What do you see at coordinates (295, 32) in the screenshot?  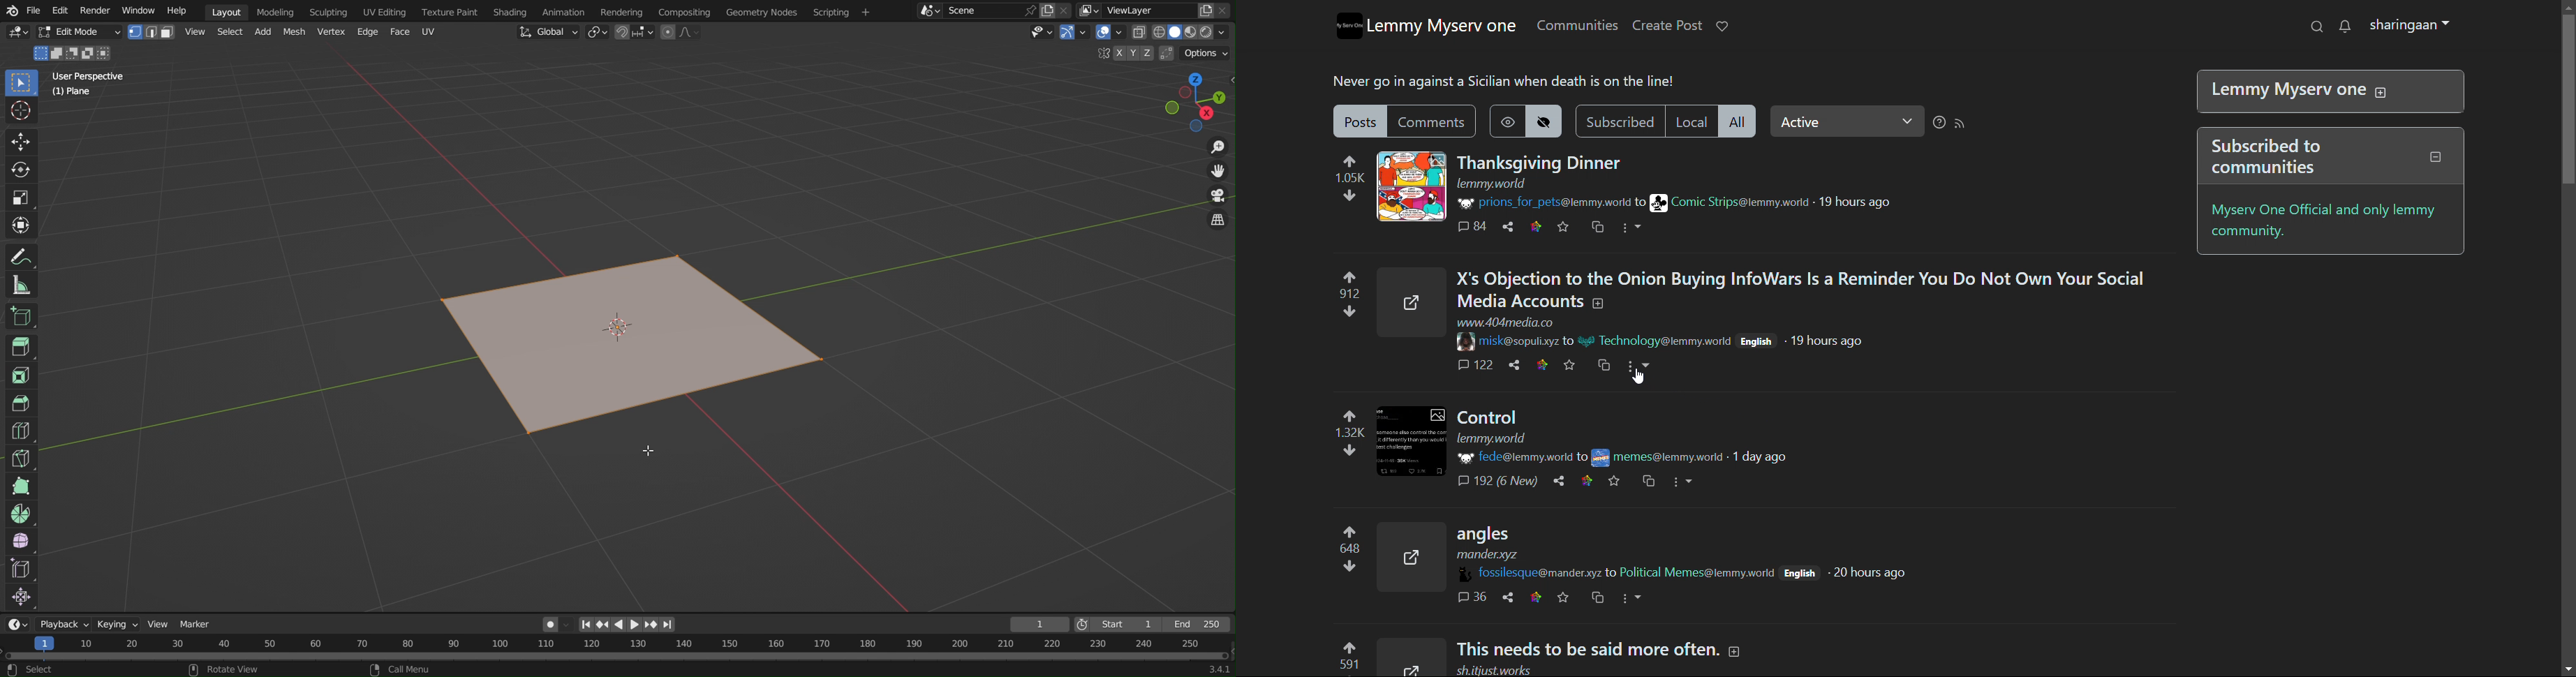 I see `Mesh` at bounding box center [295, 32].